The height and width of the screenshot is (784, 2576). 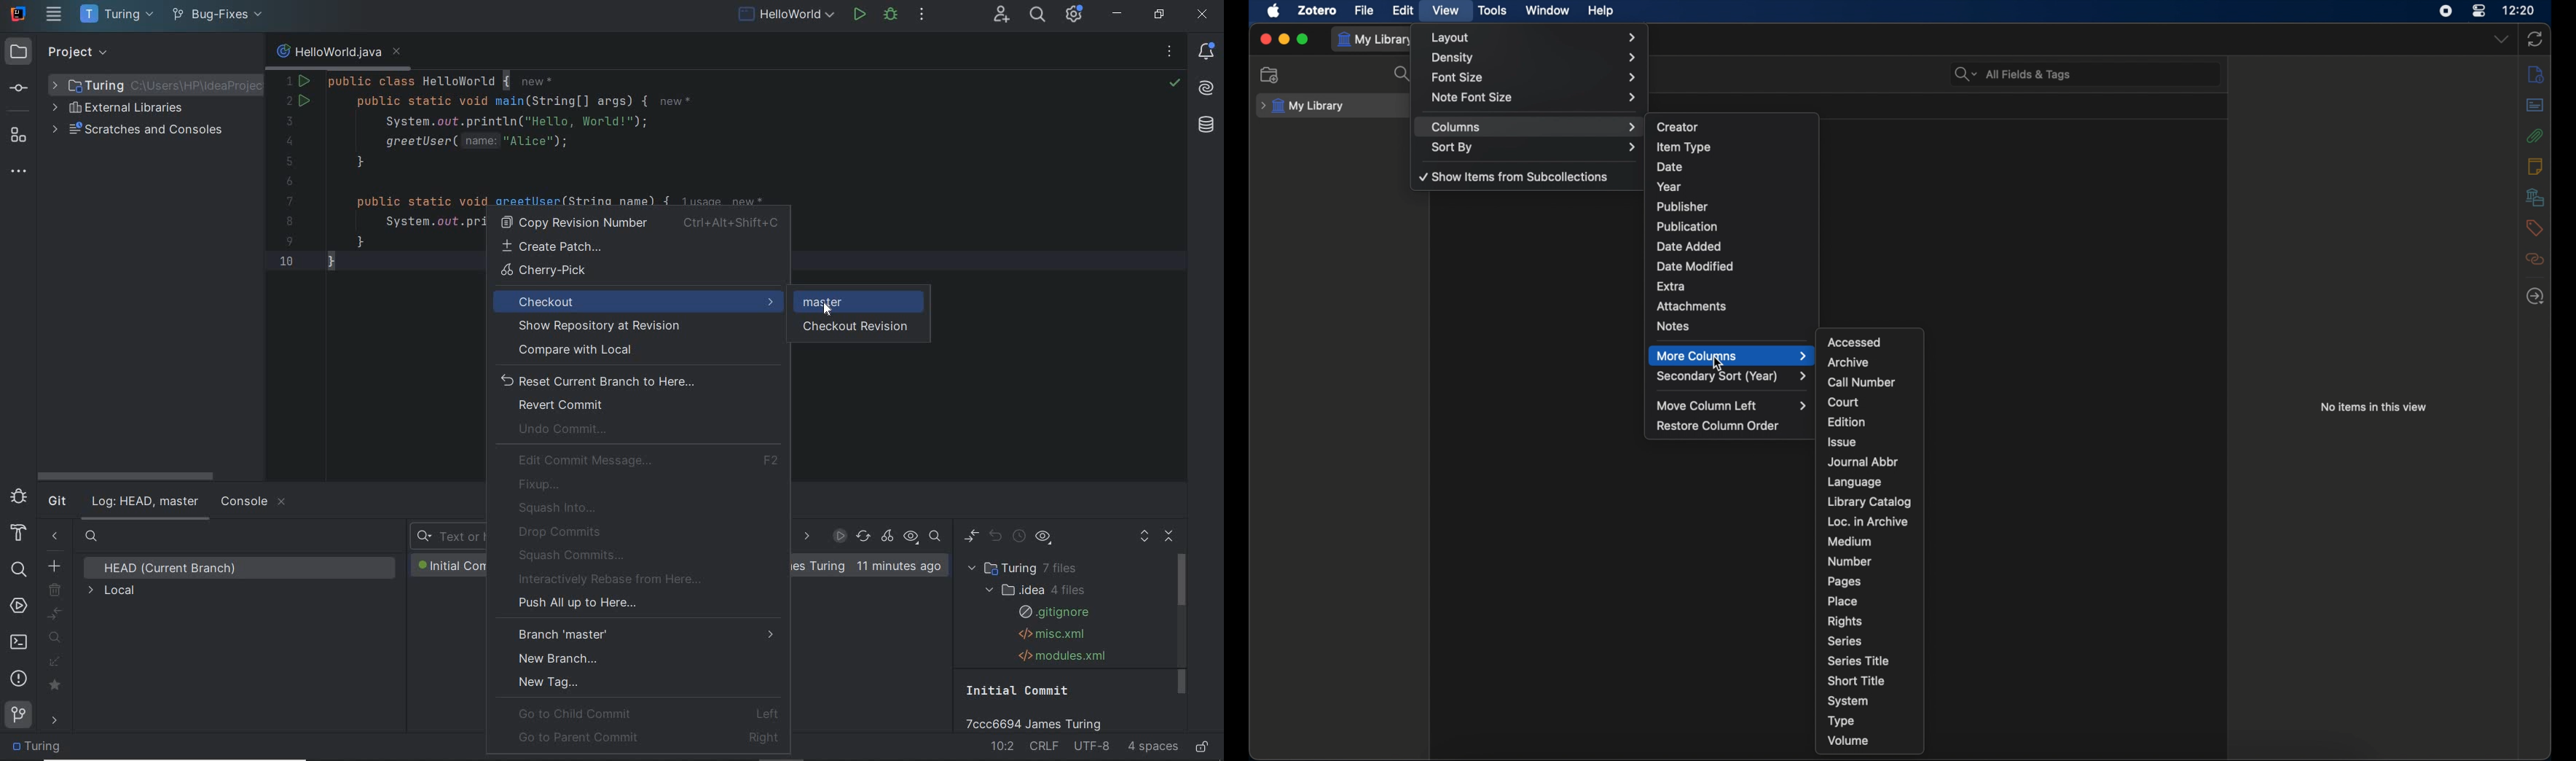 I want to click on search everywhere, so click(x=1037, y=15).